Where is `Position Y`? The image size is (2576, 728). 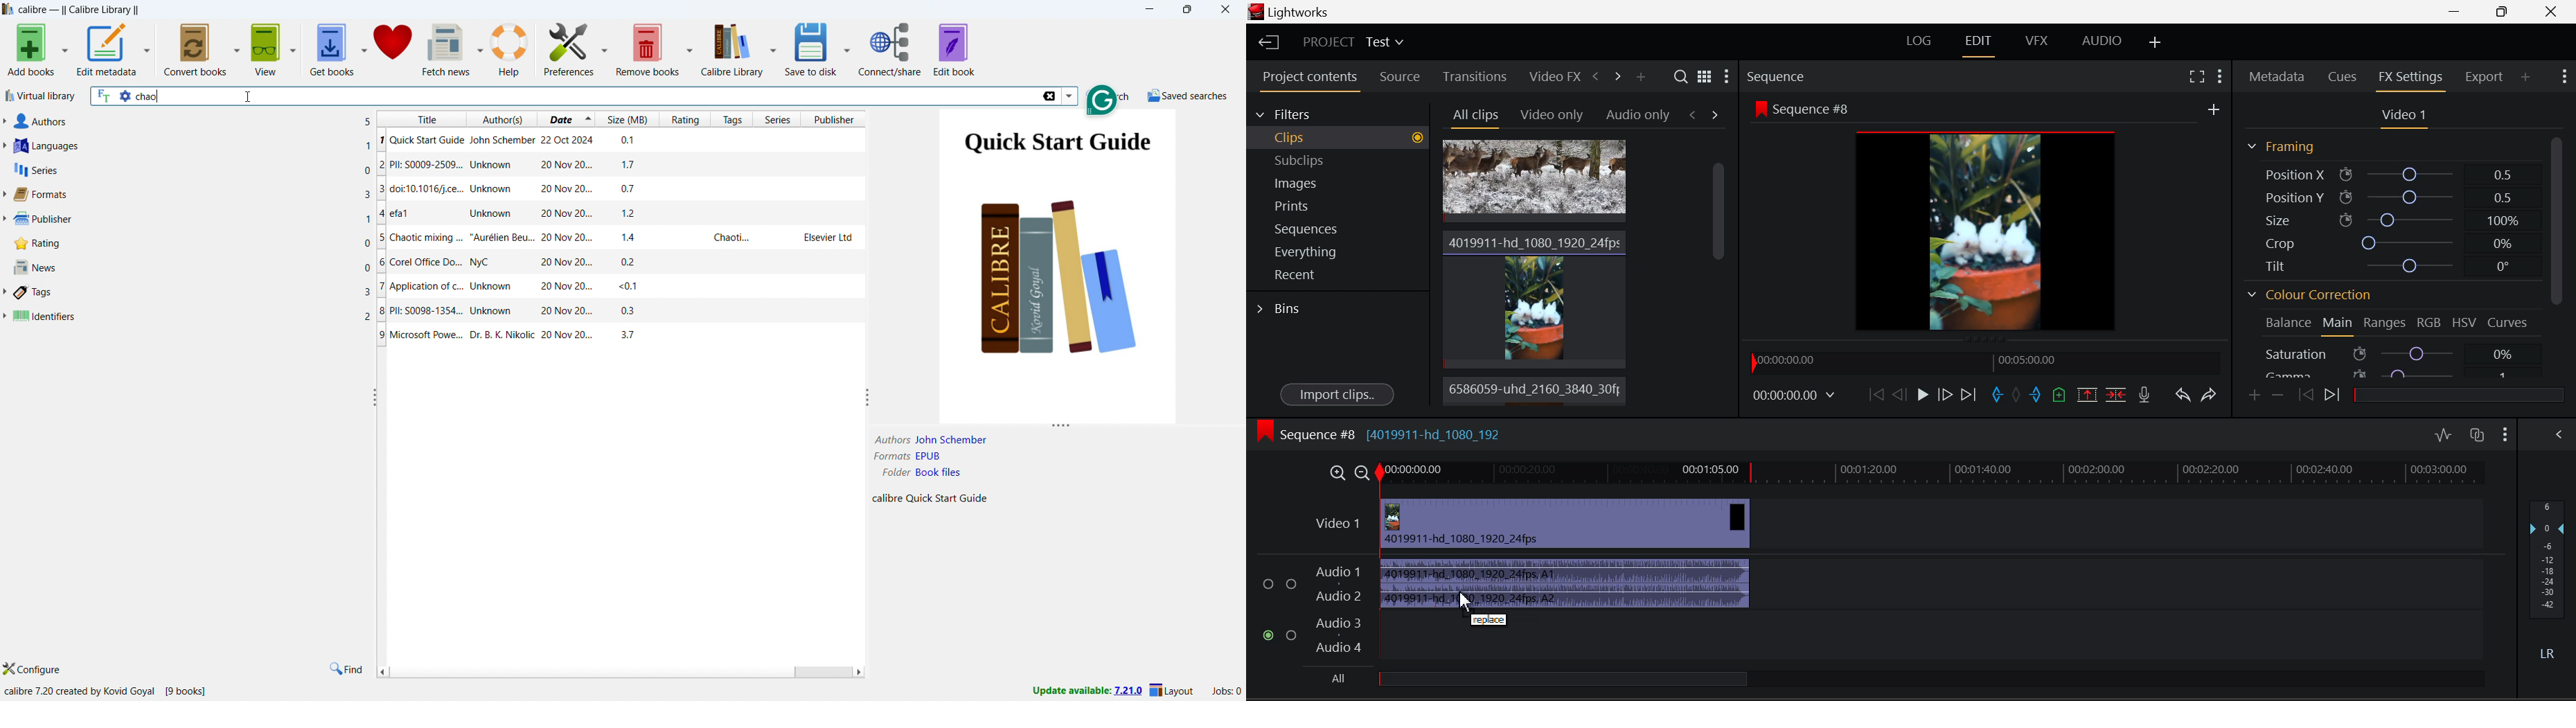
Position Y is located at coordinates (2398, 198).